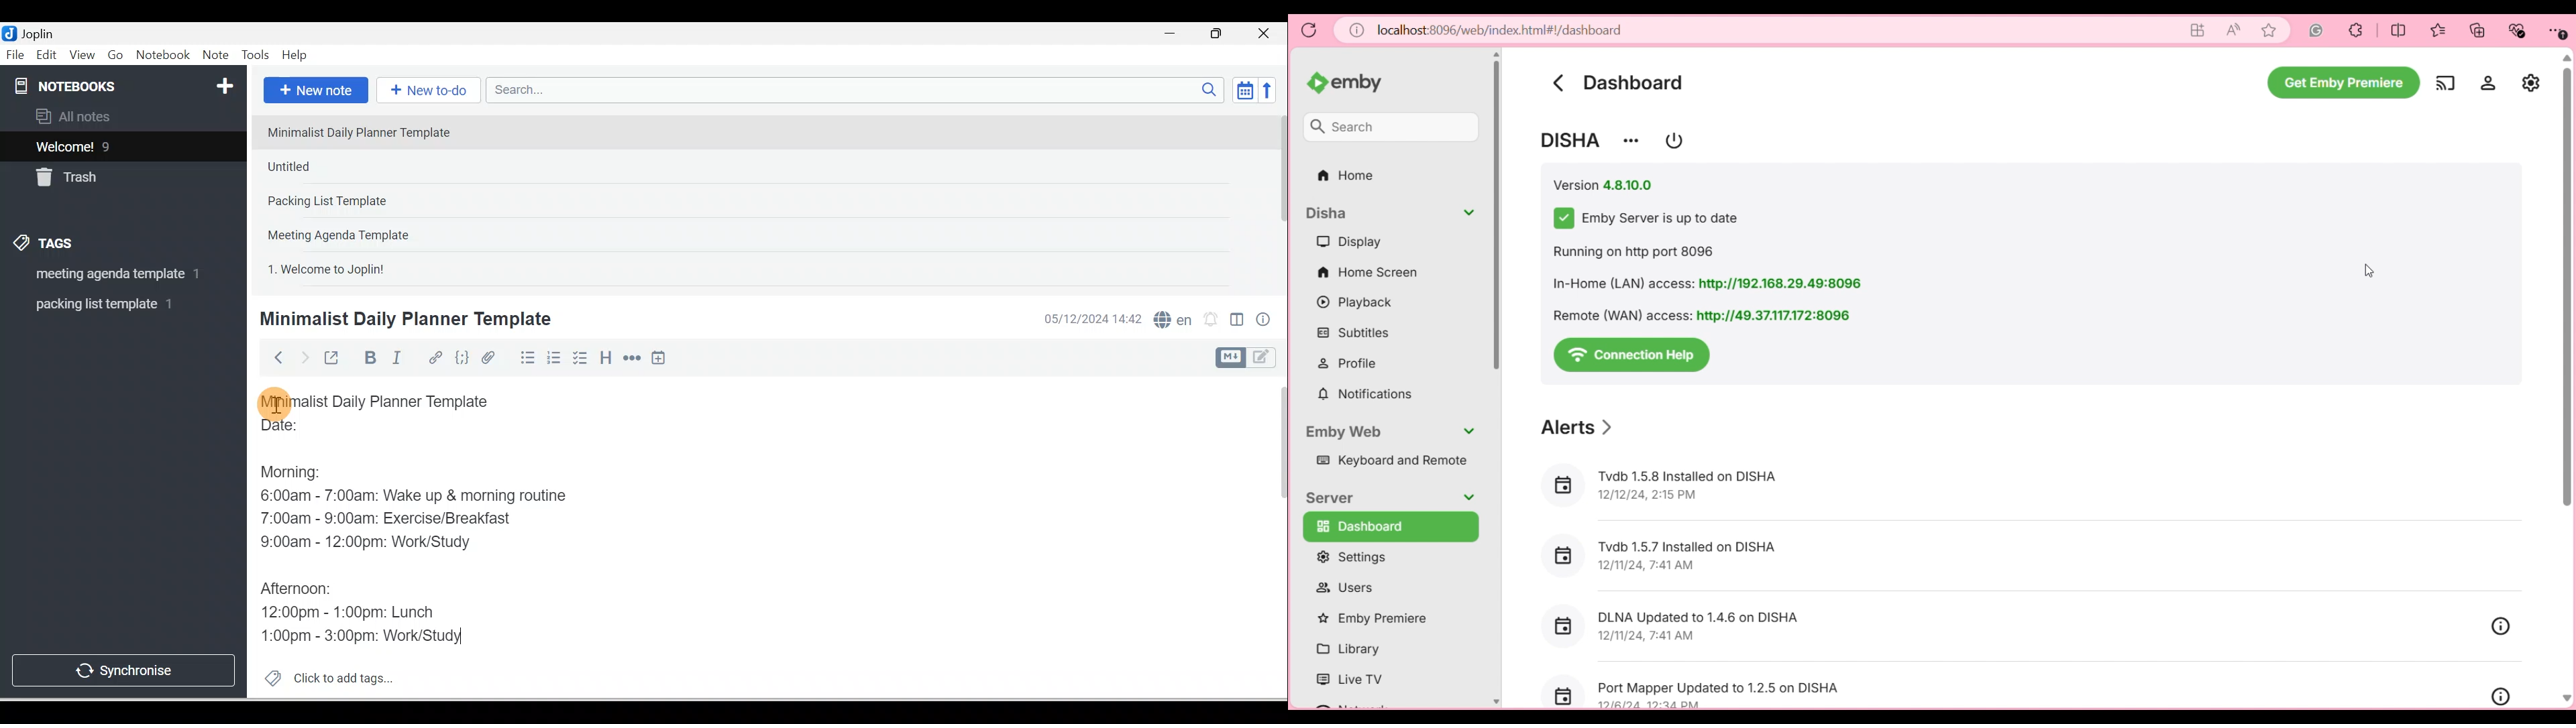 This screenshot has width=2576, height=728. I want to click on Minimalist Daily Planner Template, so click(403, 319).